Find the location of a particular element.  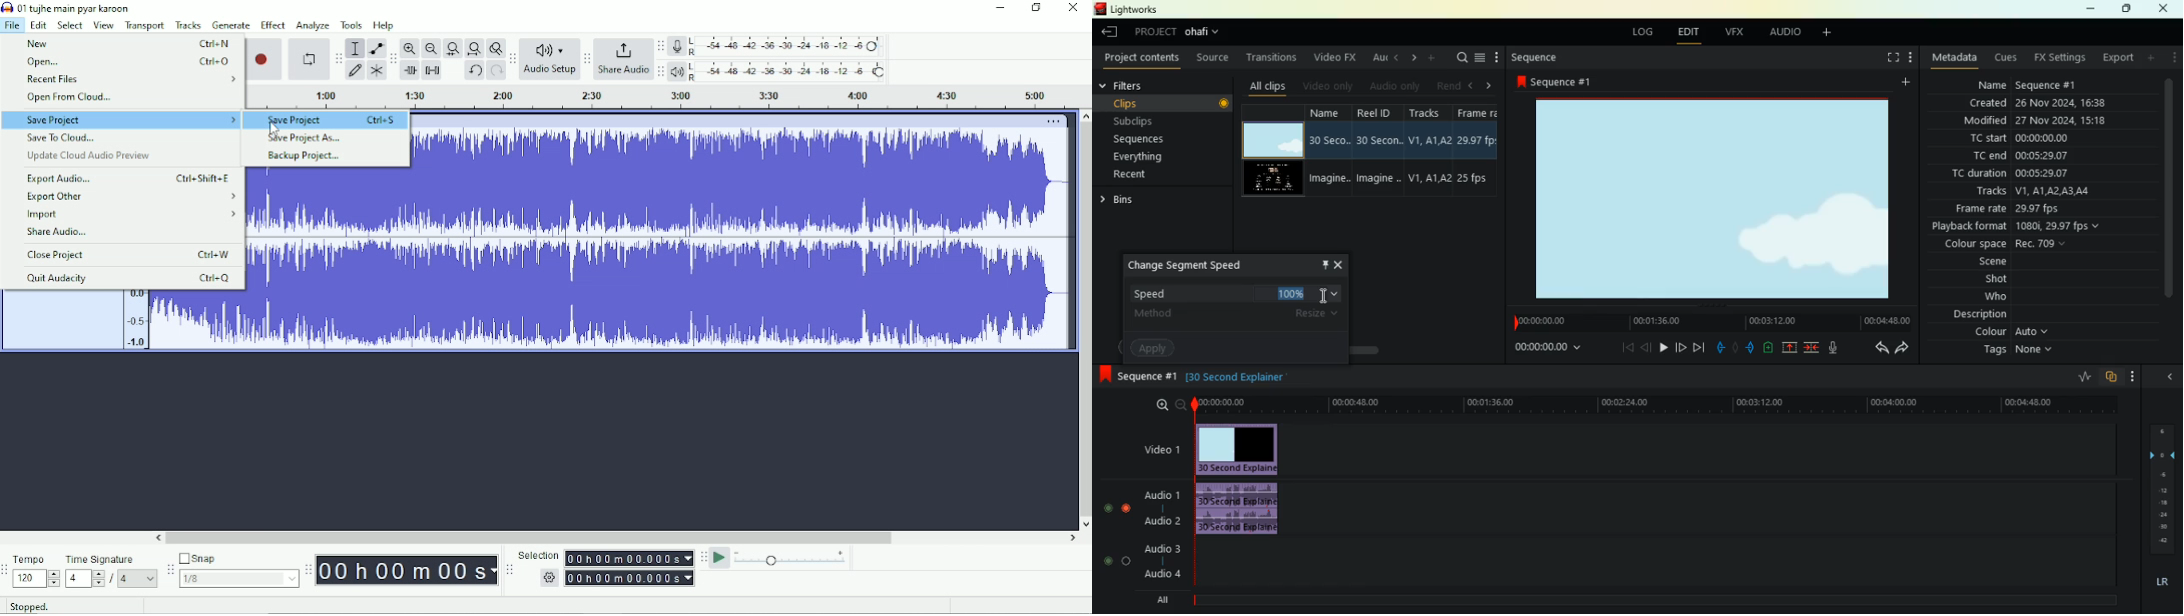

Audacity edit toolbar is located at coordinates (392, 60).